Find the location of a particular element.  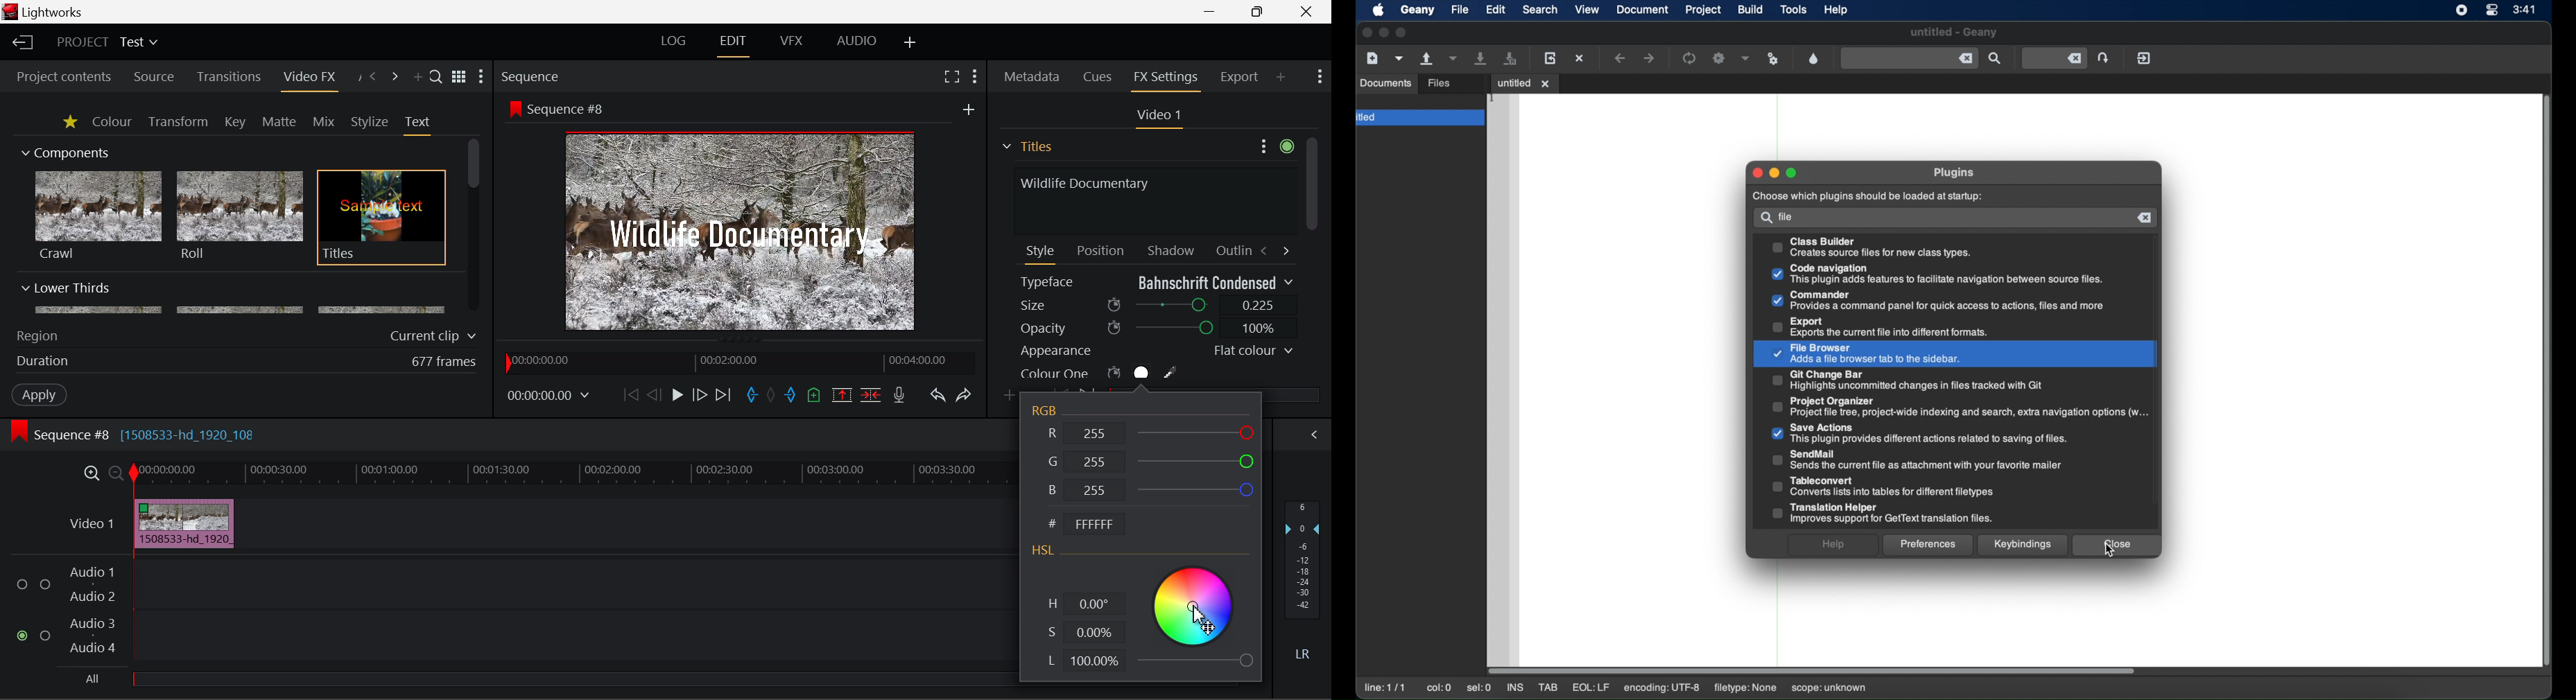

Project Timeline is located at coordinates (571, 474).